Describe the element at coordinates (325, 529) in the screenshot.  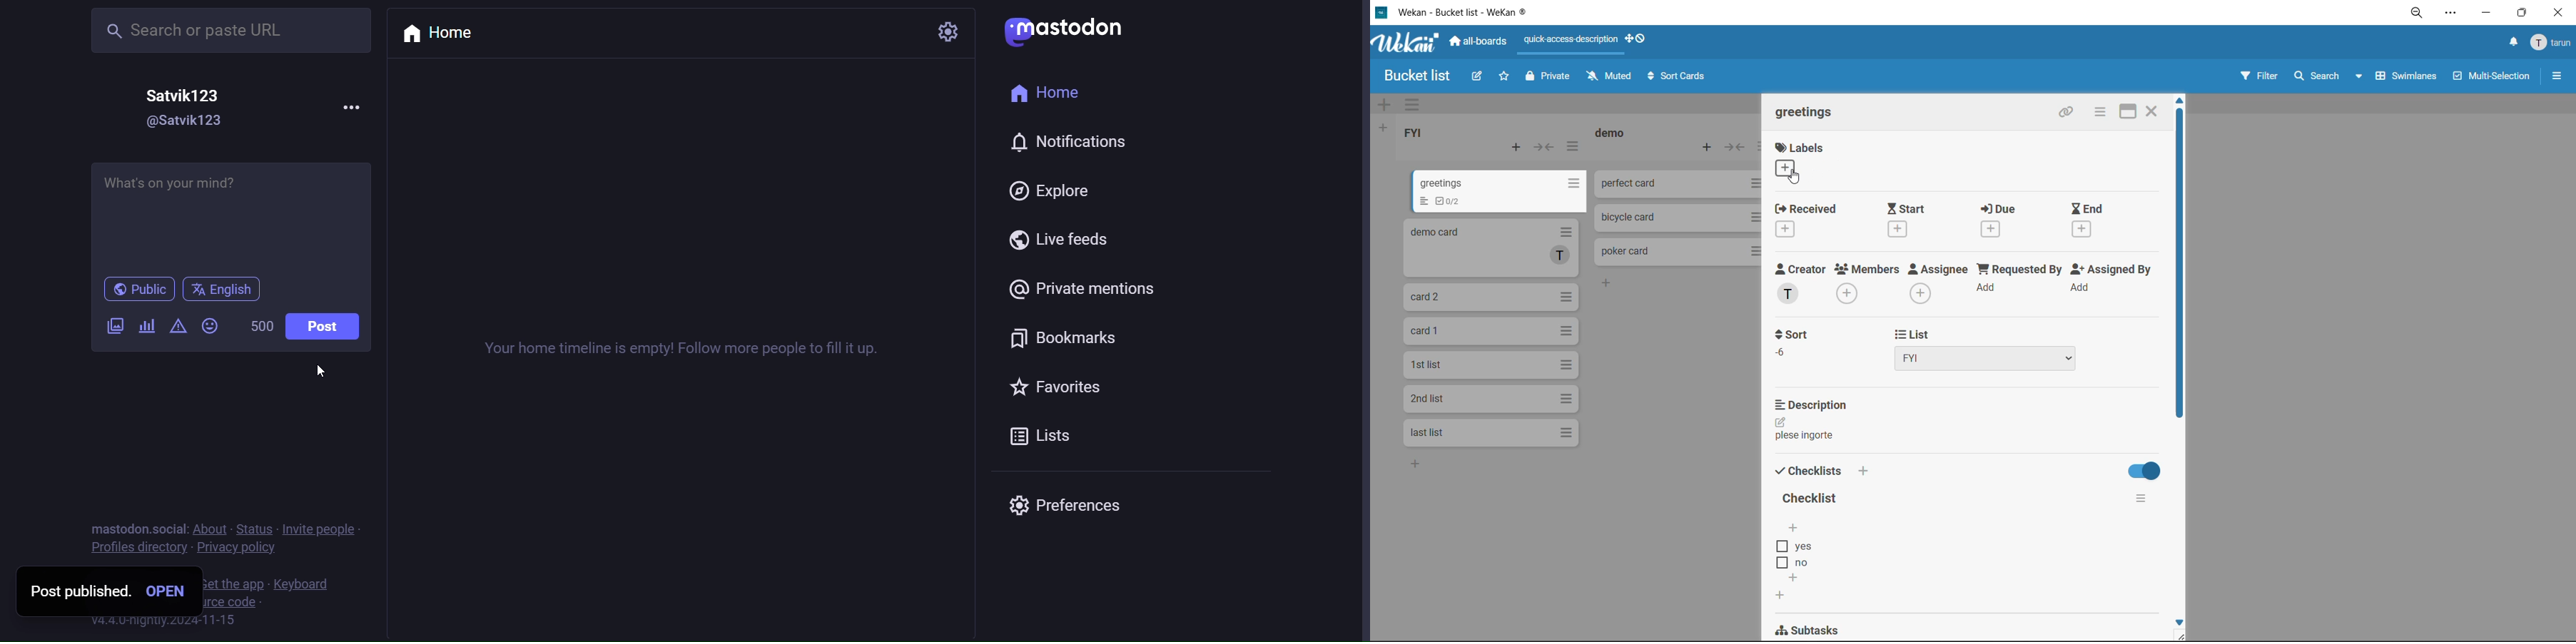
I see `invite people` at that location.